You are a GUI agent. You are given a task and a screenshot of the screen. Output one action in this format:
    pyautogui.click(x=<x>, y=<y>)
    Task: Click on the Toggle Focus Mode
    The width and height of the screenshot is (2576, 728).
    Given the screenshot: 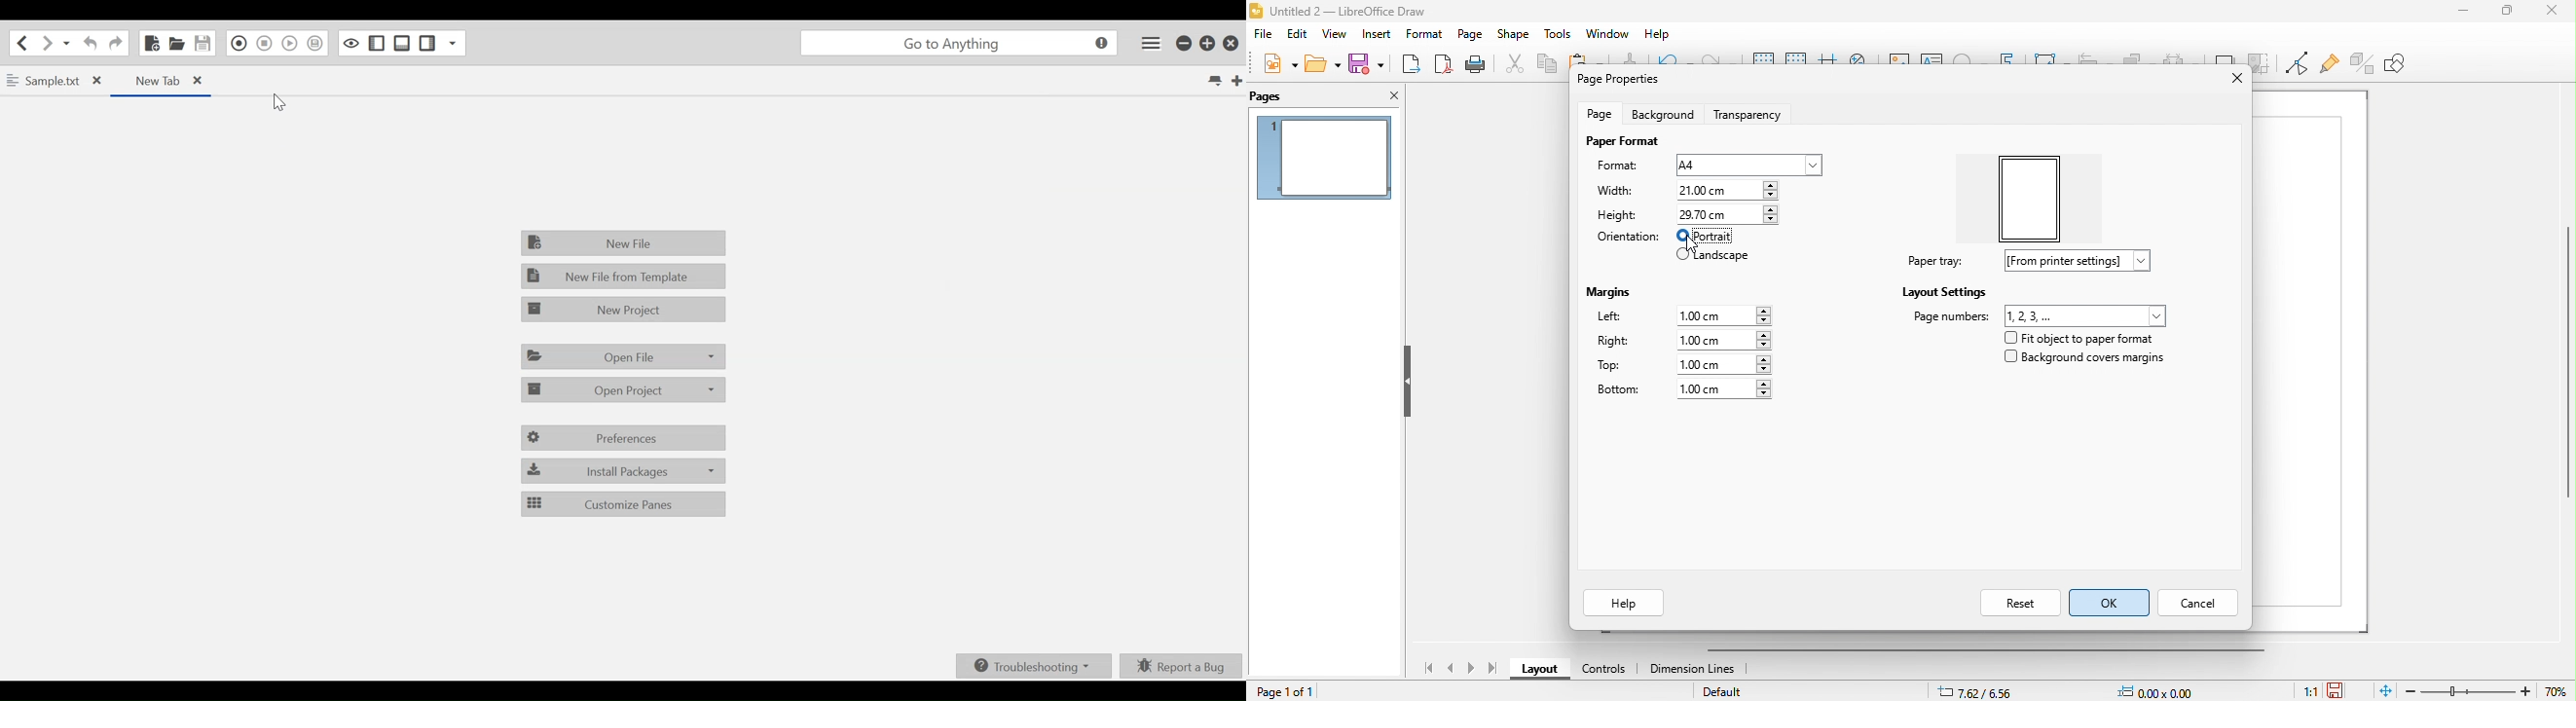 What is the action you would take?
    pyautogui.click(x=352, y=43)
    